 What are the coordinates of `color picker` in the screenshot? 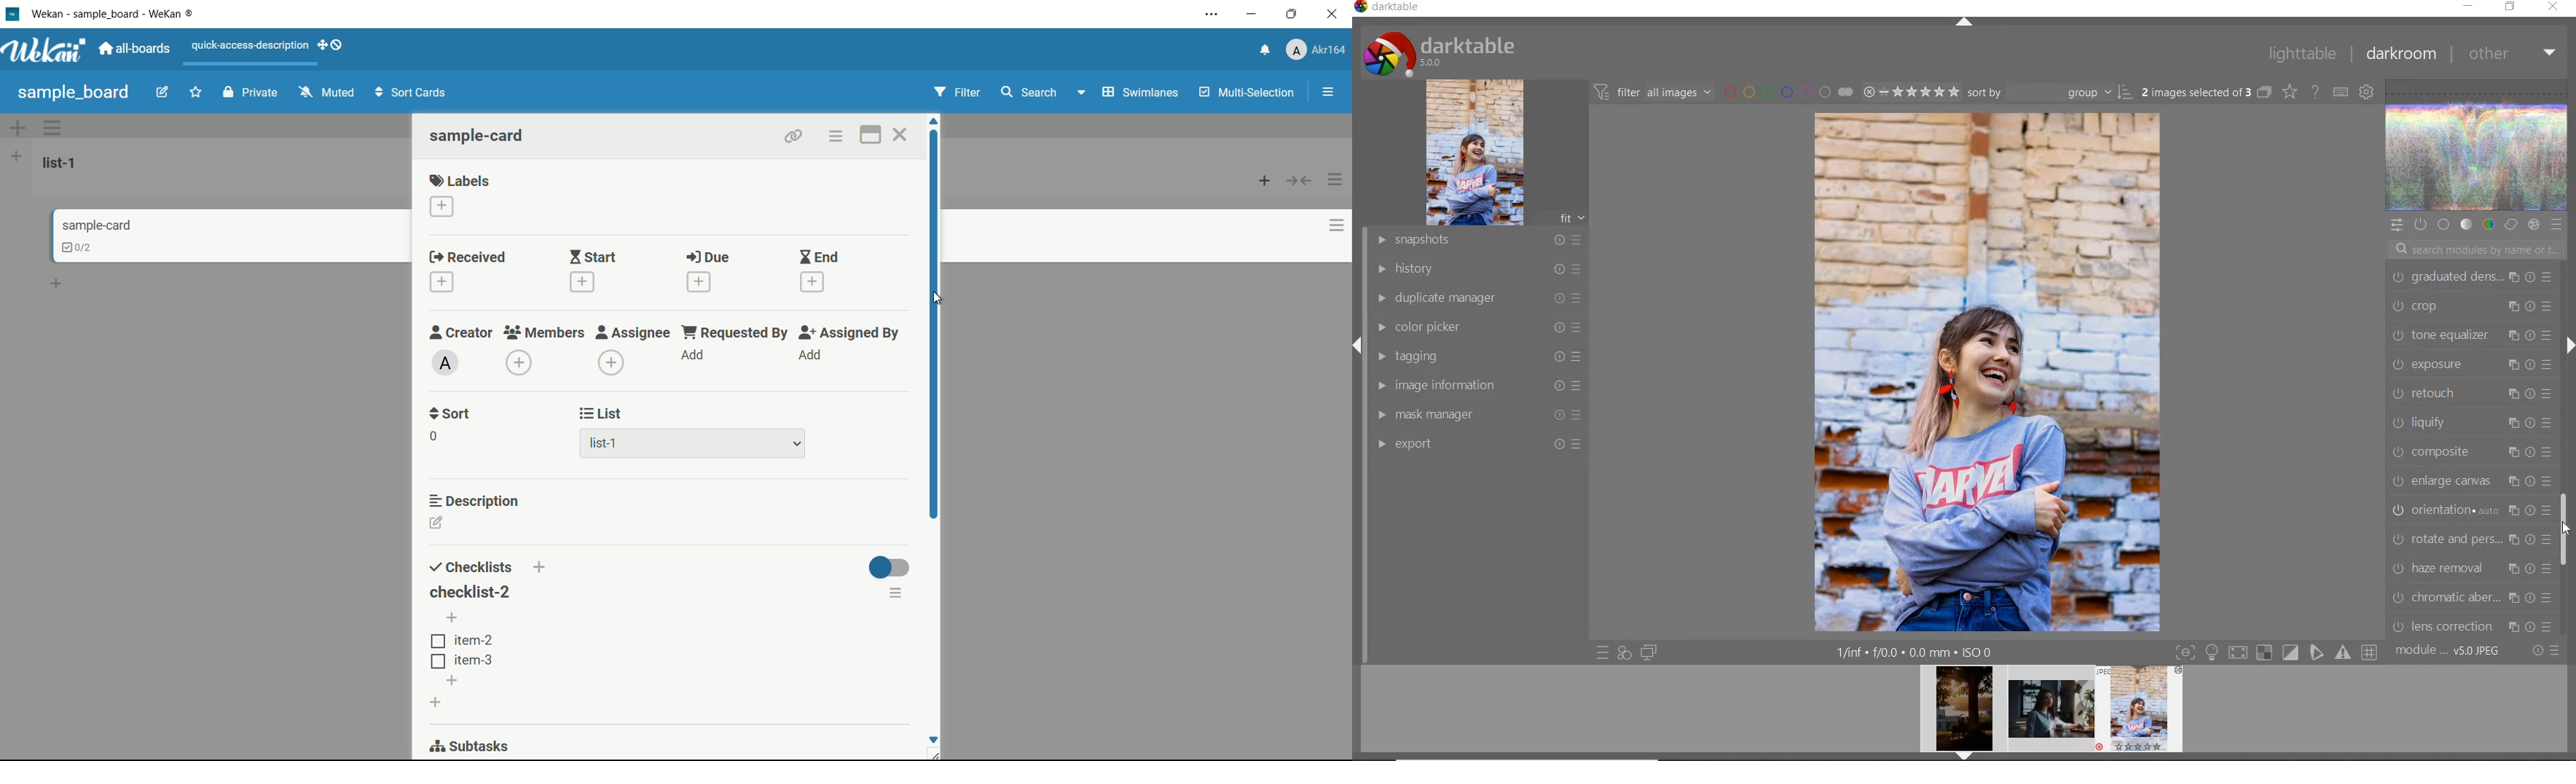 It's located at (1477, 327).